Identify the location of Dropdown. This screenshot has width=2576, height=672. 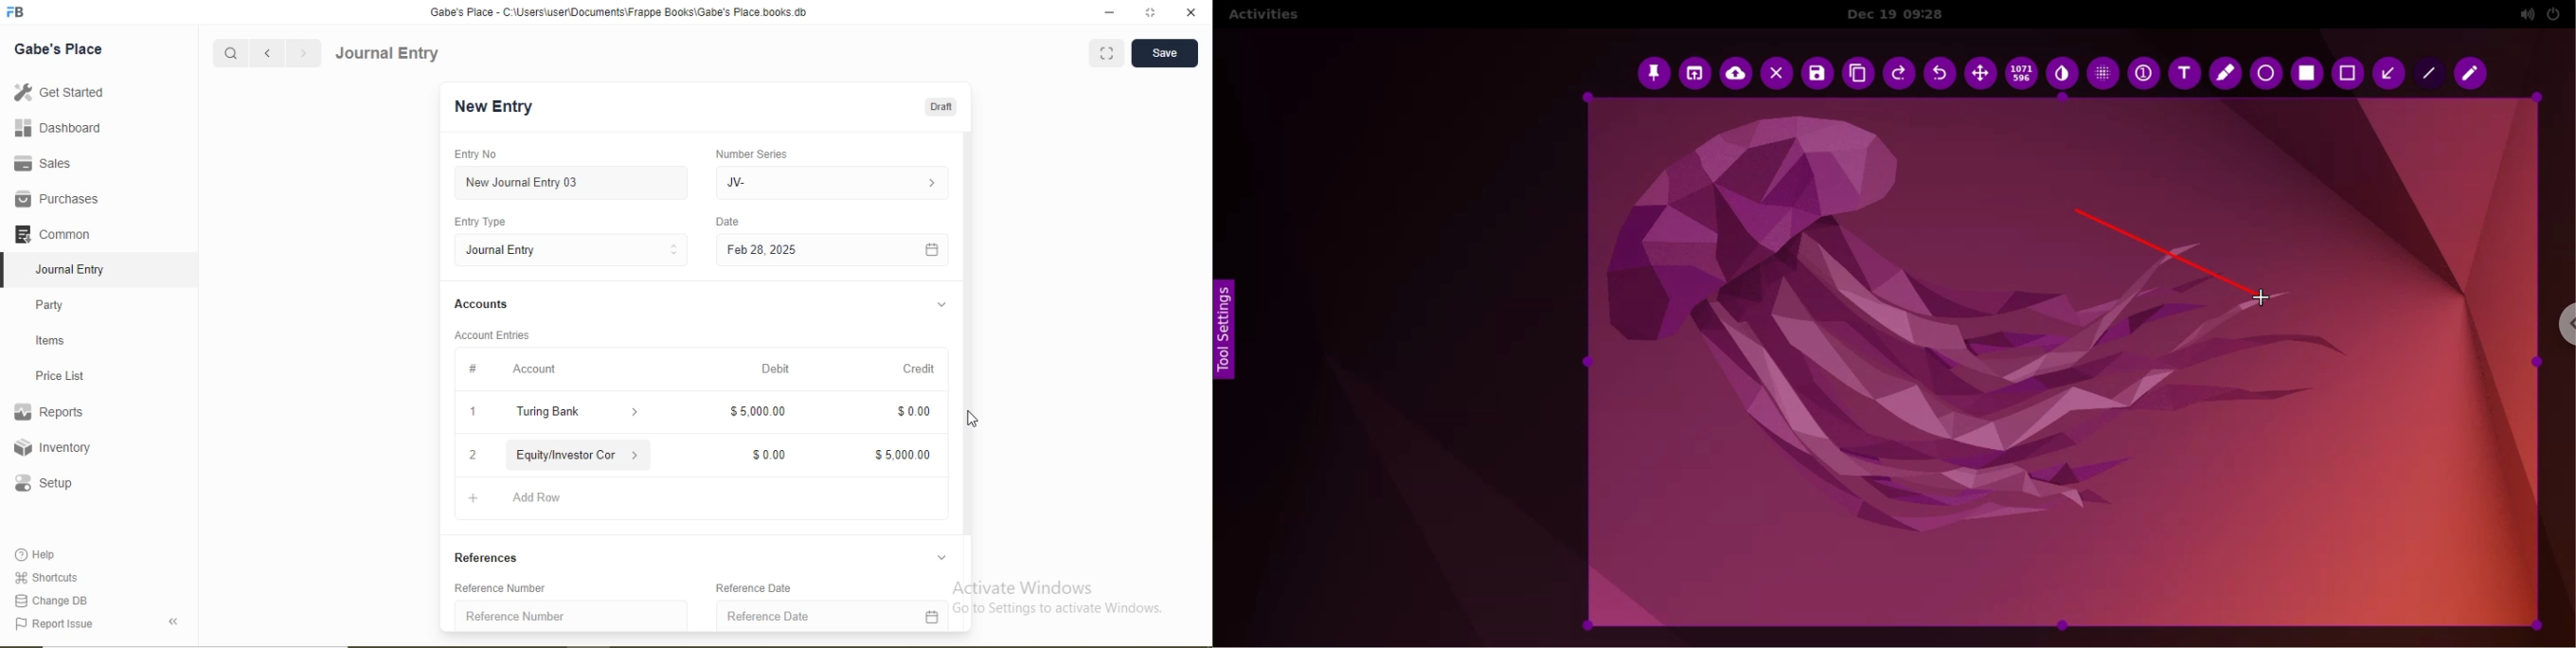
(942, 305).